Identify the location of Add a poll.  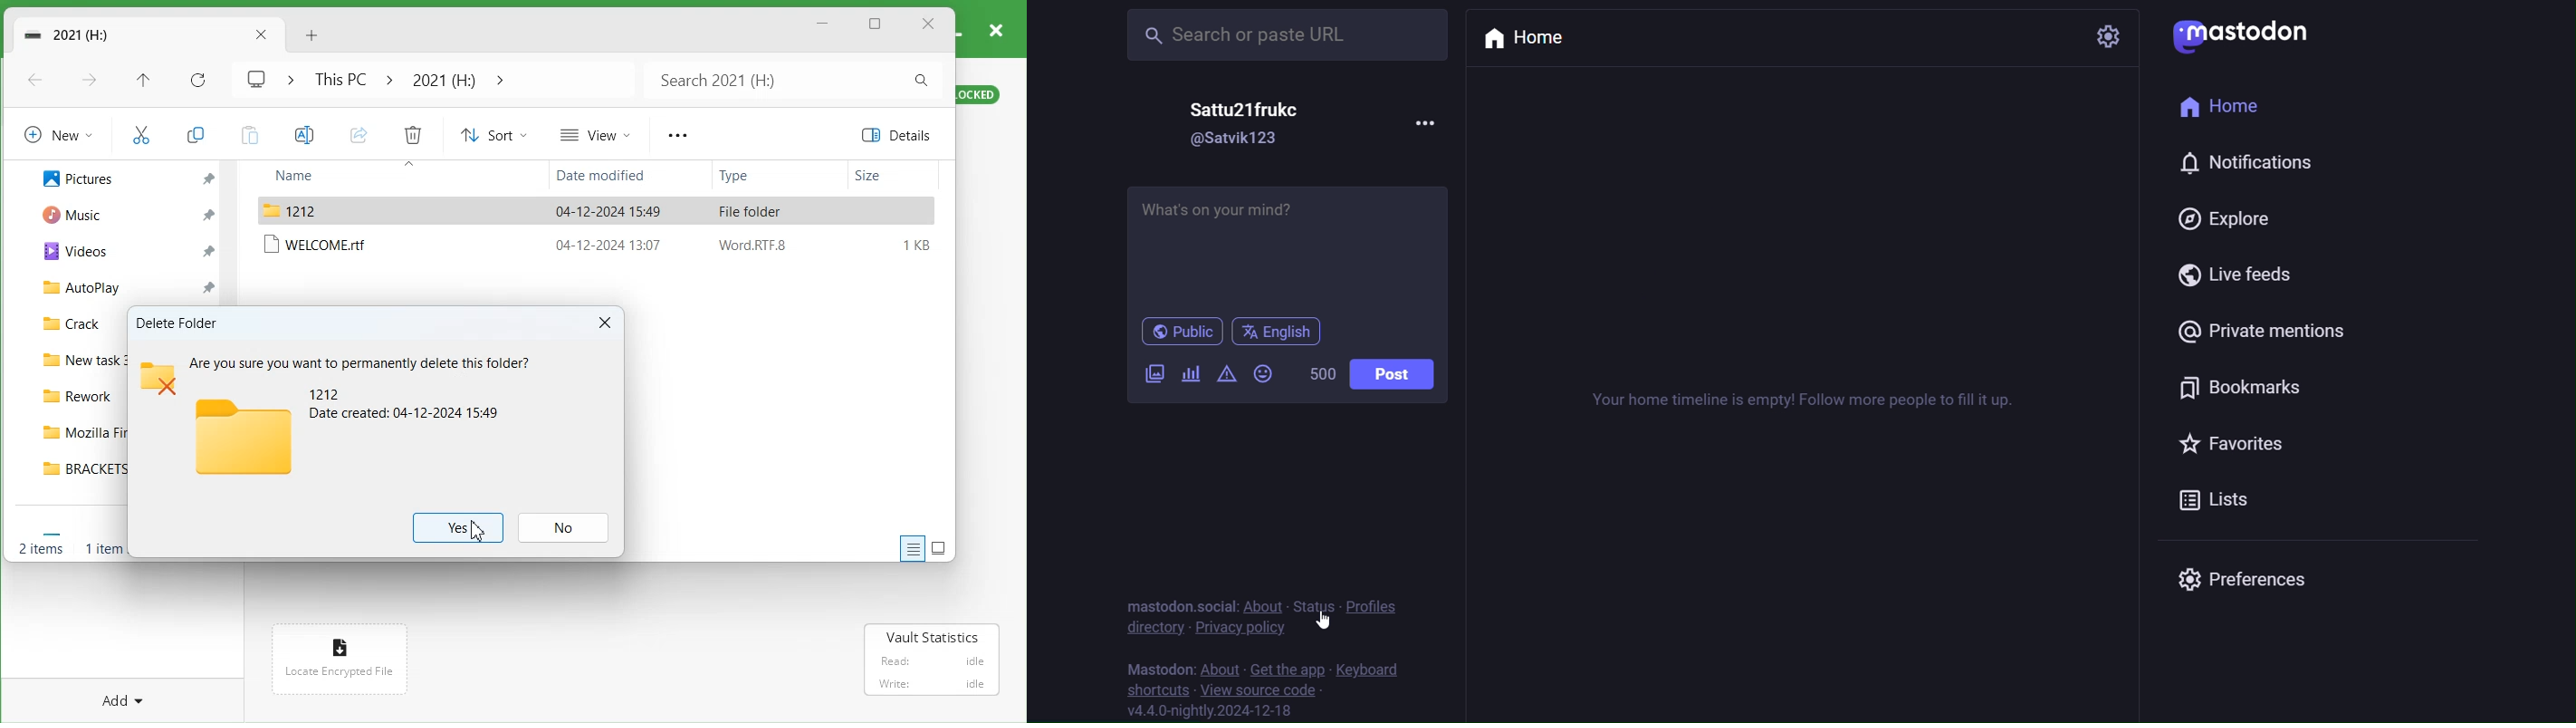
(1191, 375).